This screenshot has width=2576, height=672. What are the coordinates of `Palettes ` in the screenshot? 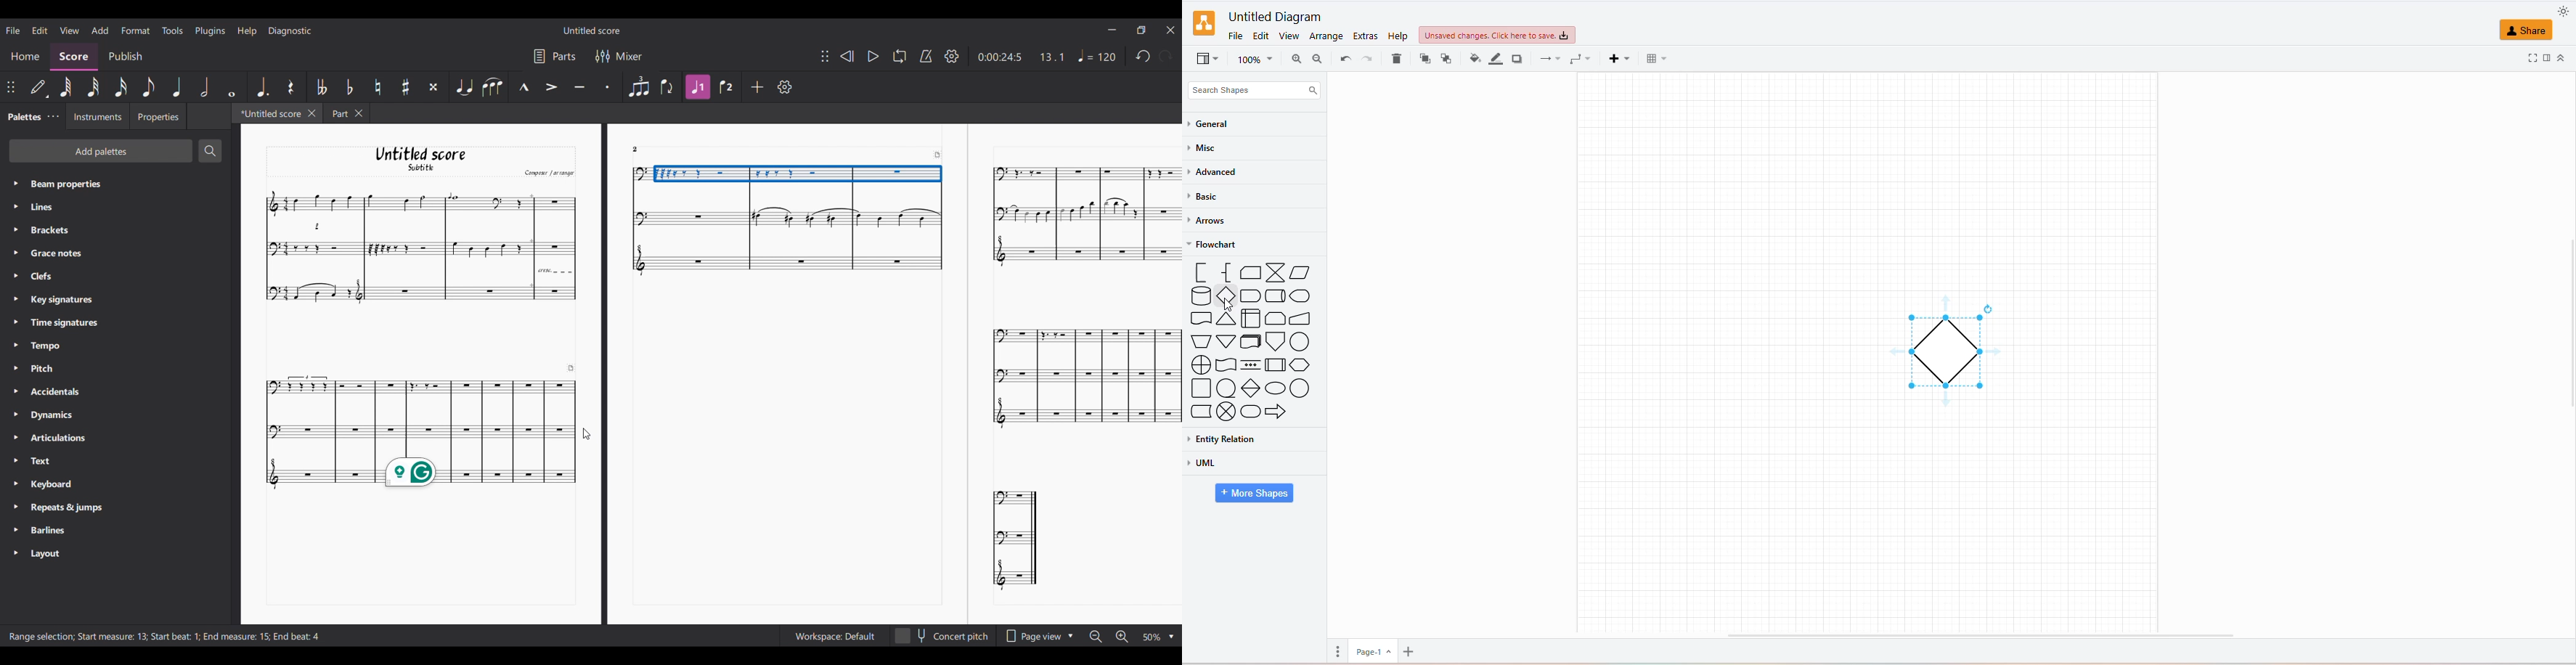 It's located at (22, 115).